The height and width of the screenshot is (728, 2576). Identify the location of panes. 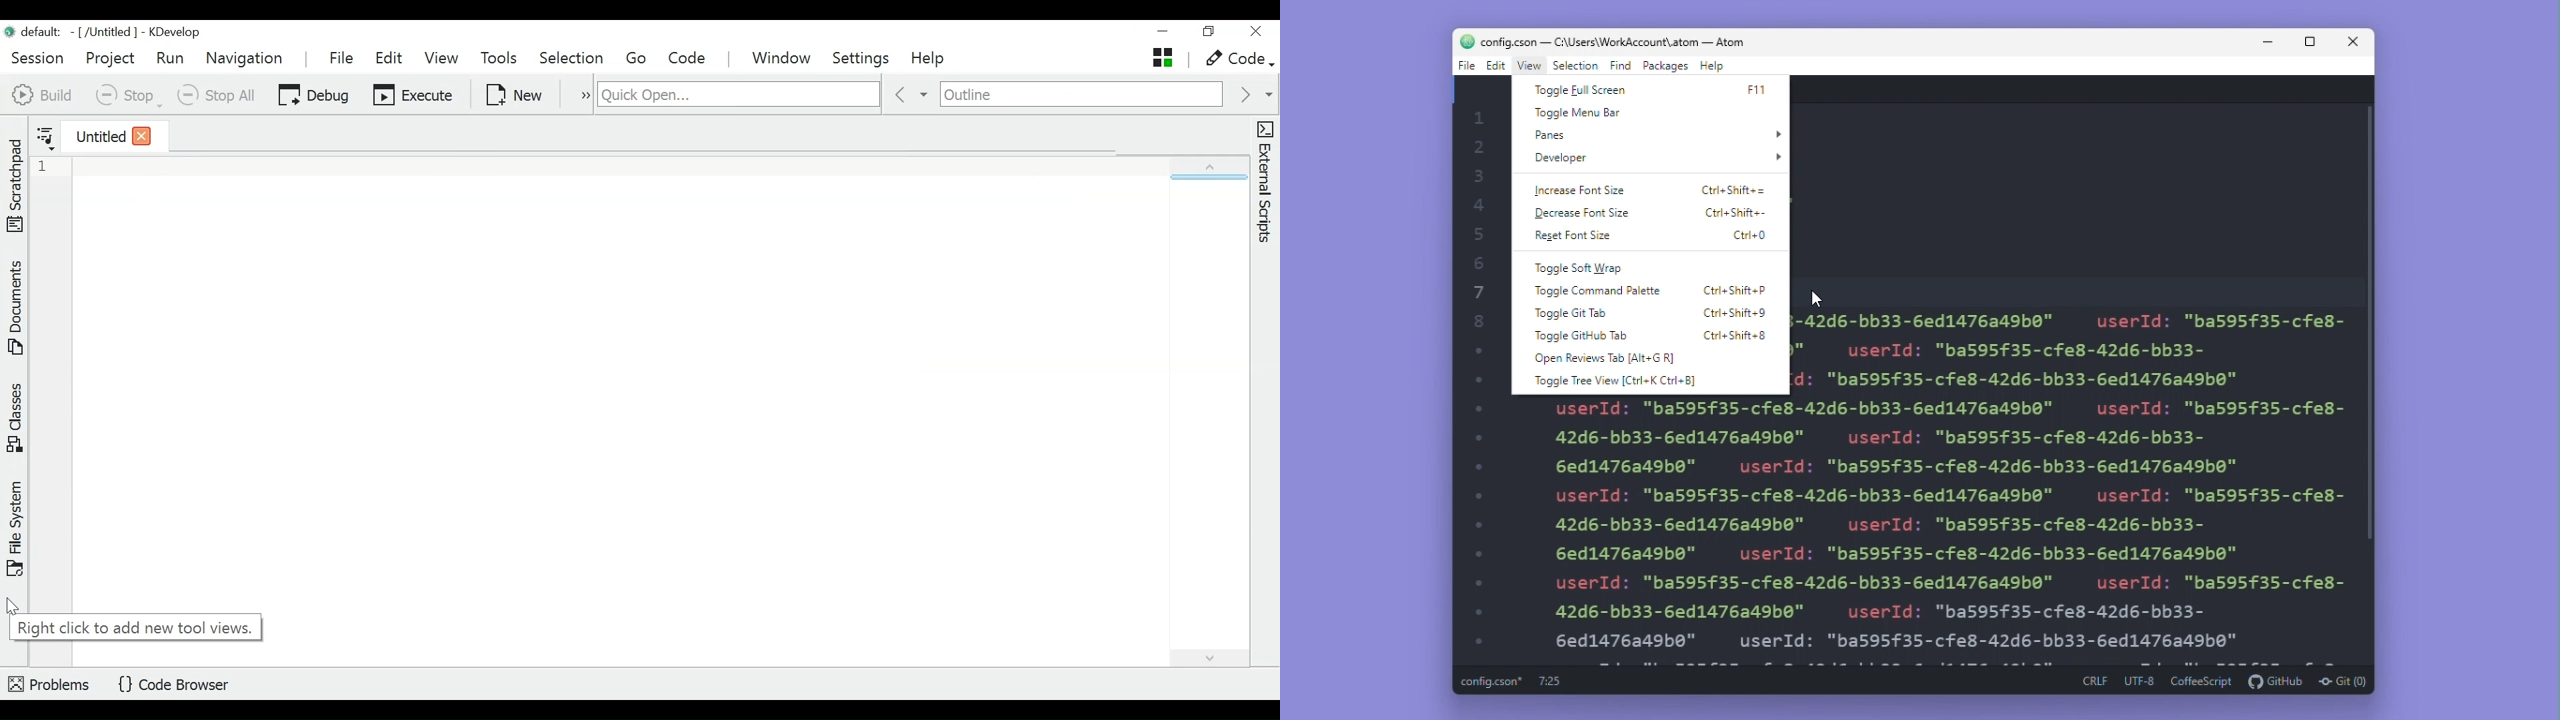
(1654, 135).